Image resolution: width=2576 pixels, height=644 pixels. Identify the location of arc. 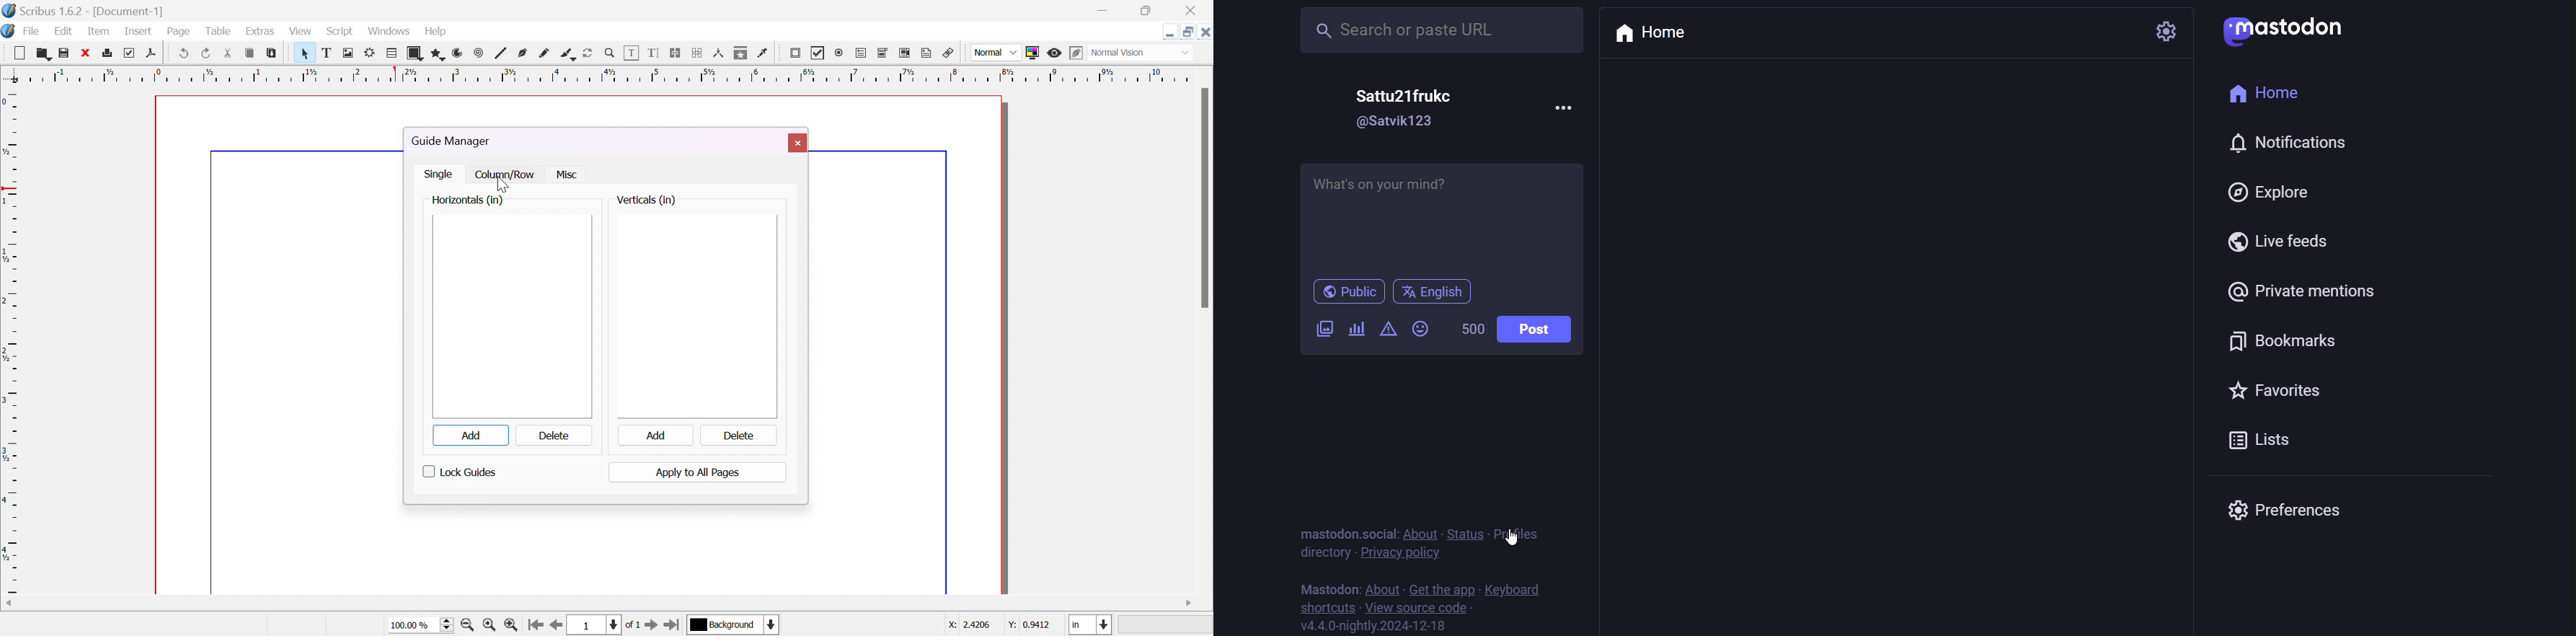
(458, 55).